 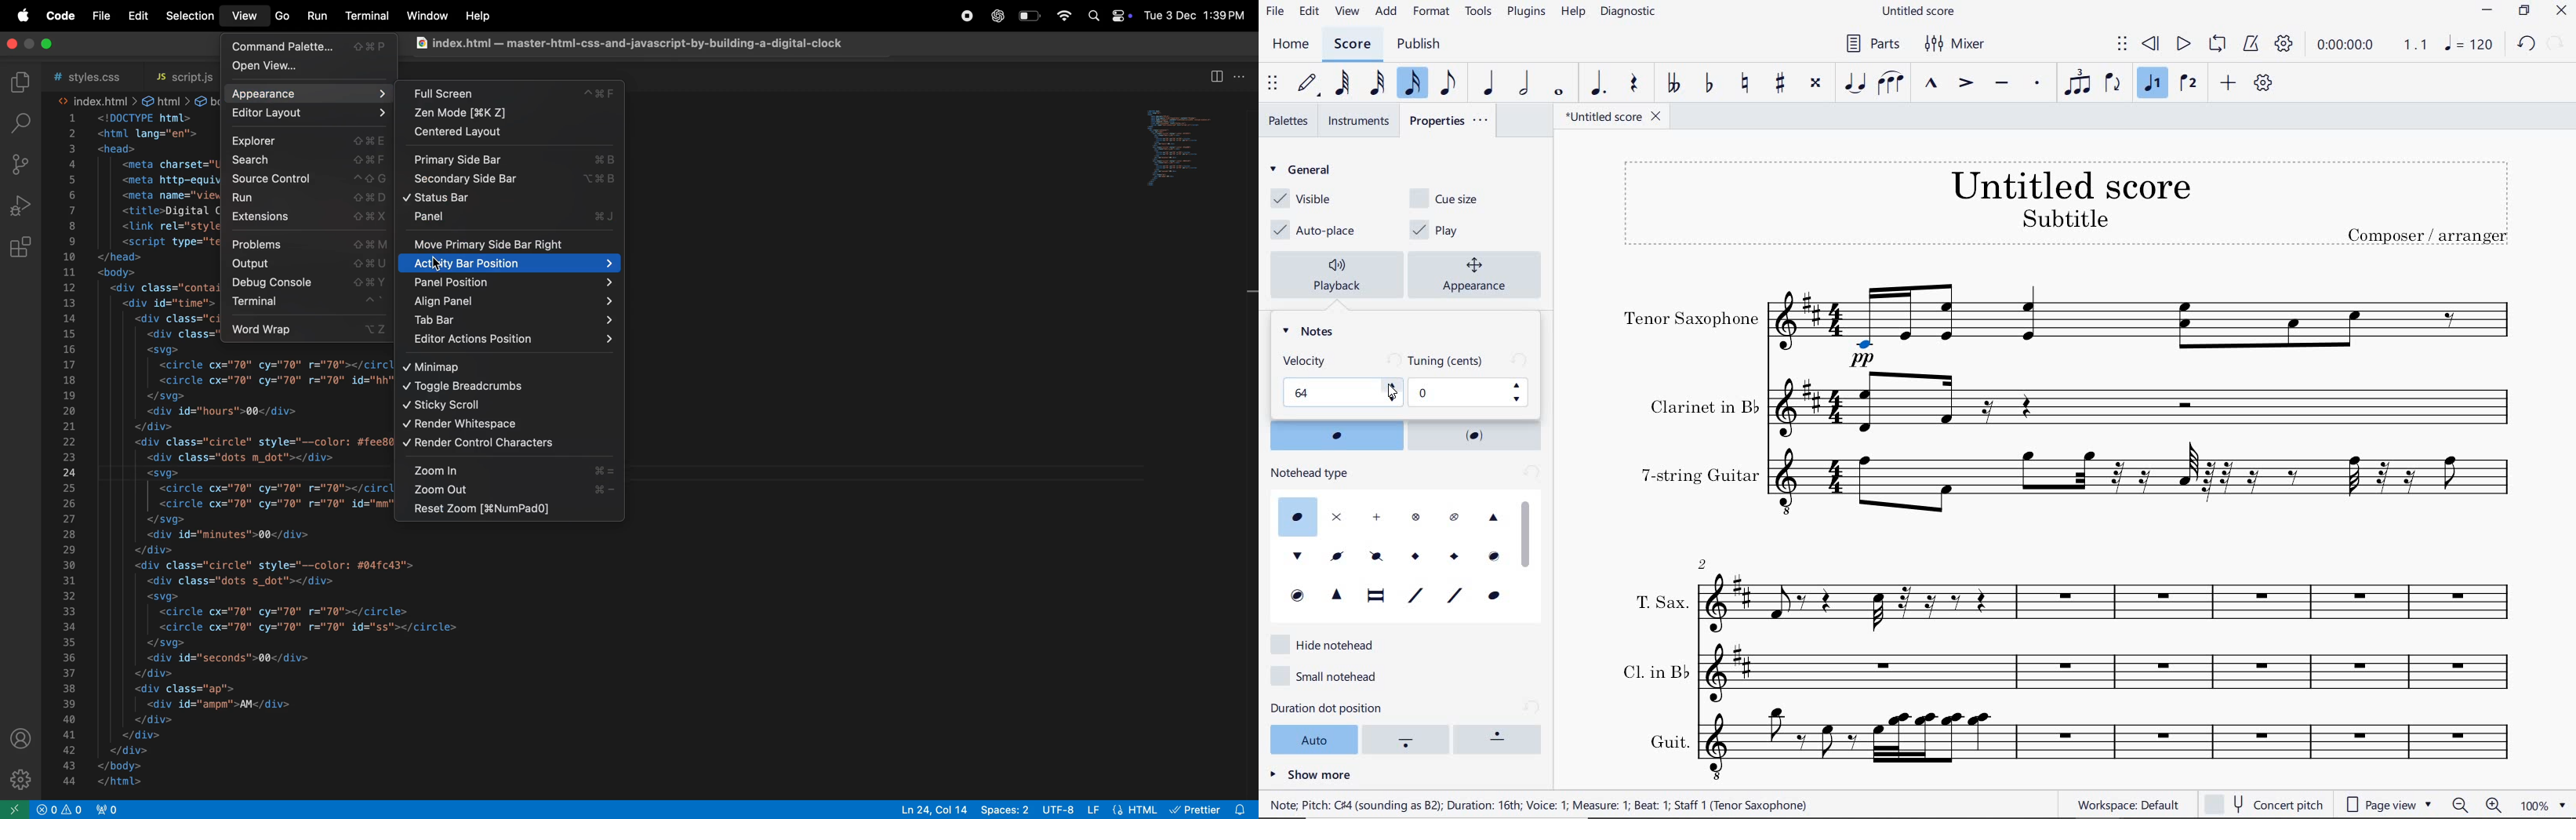 What do you see at coordinates (481, 16) in the screenshot?
I see `help` at bounding box center [481, 16].